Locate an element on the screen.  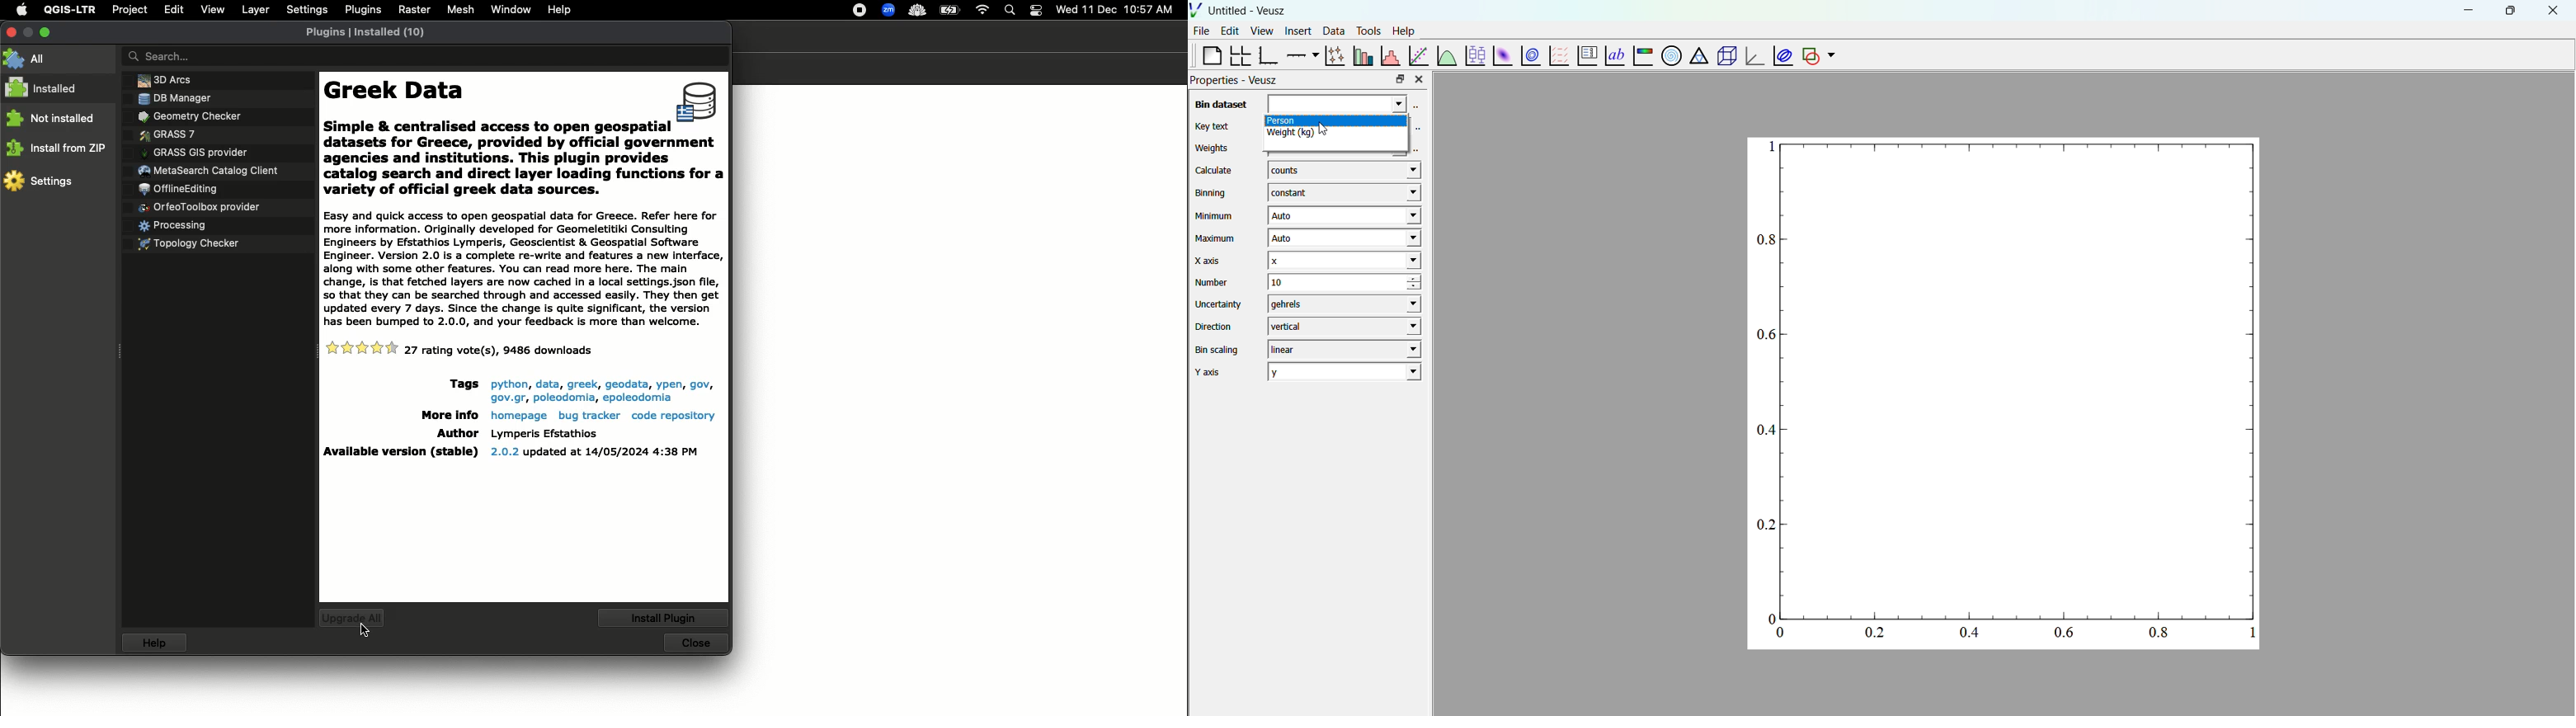
text label is located at coordinates (1613, 54).